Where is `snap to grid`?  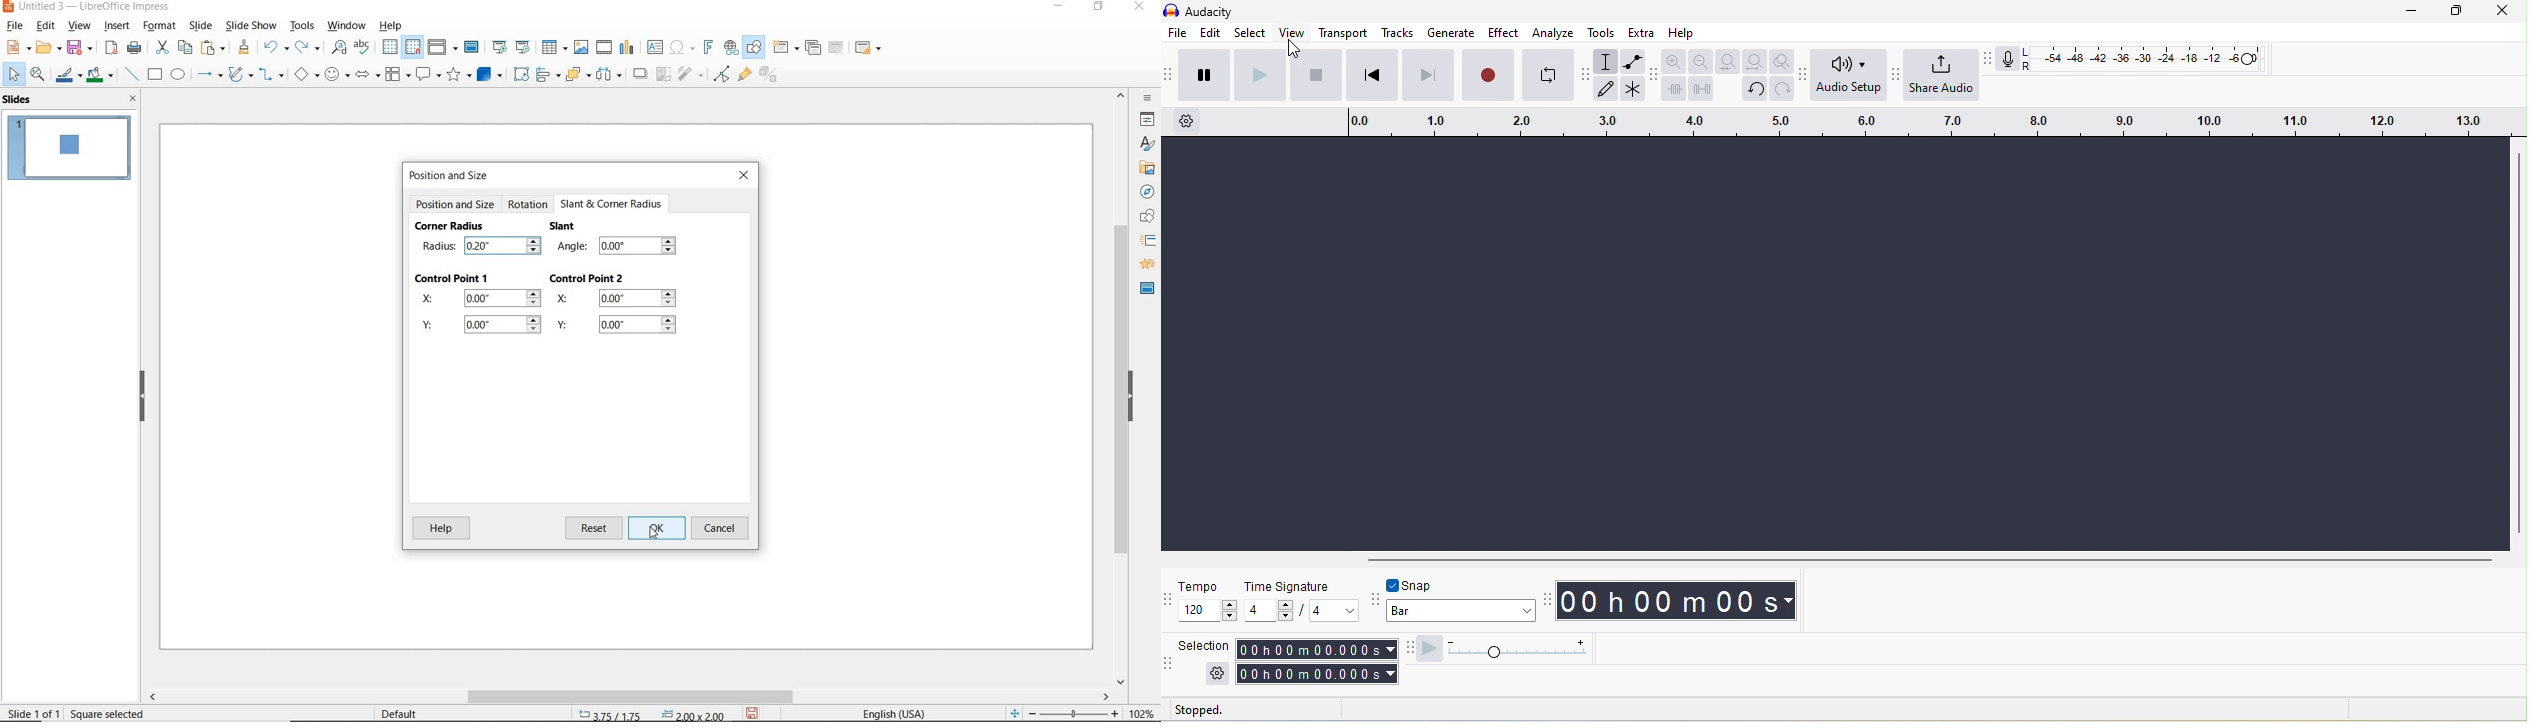 snap to grid is located at coordinates (415, 47).